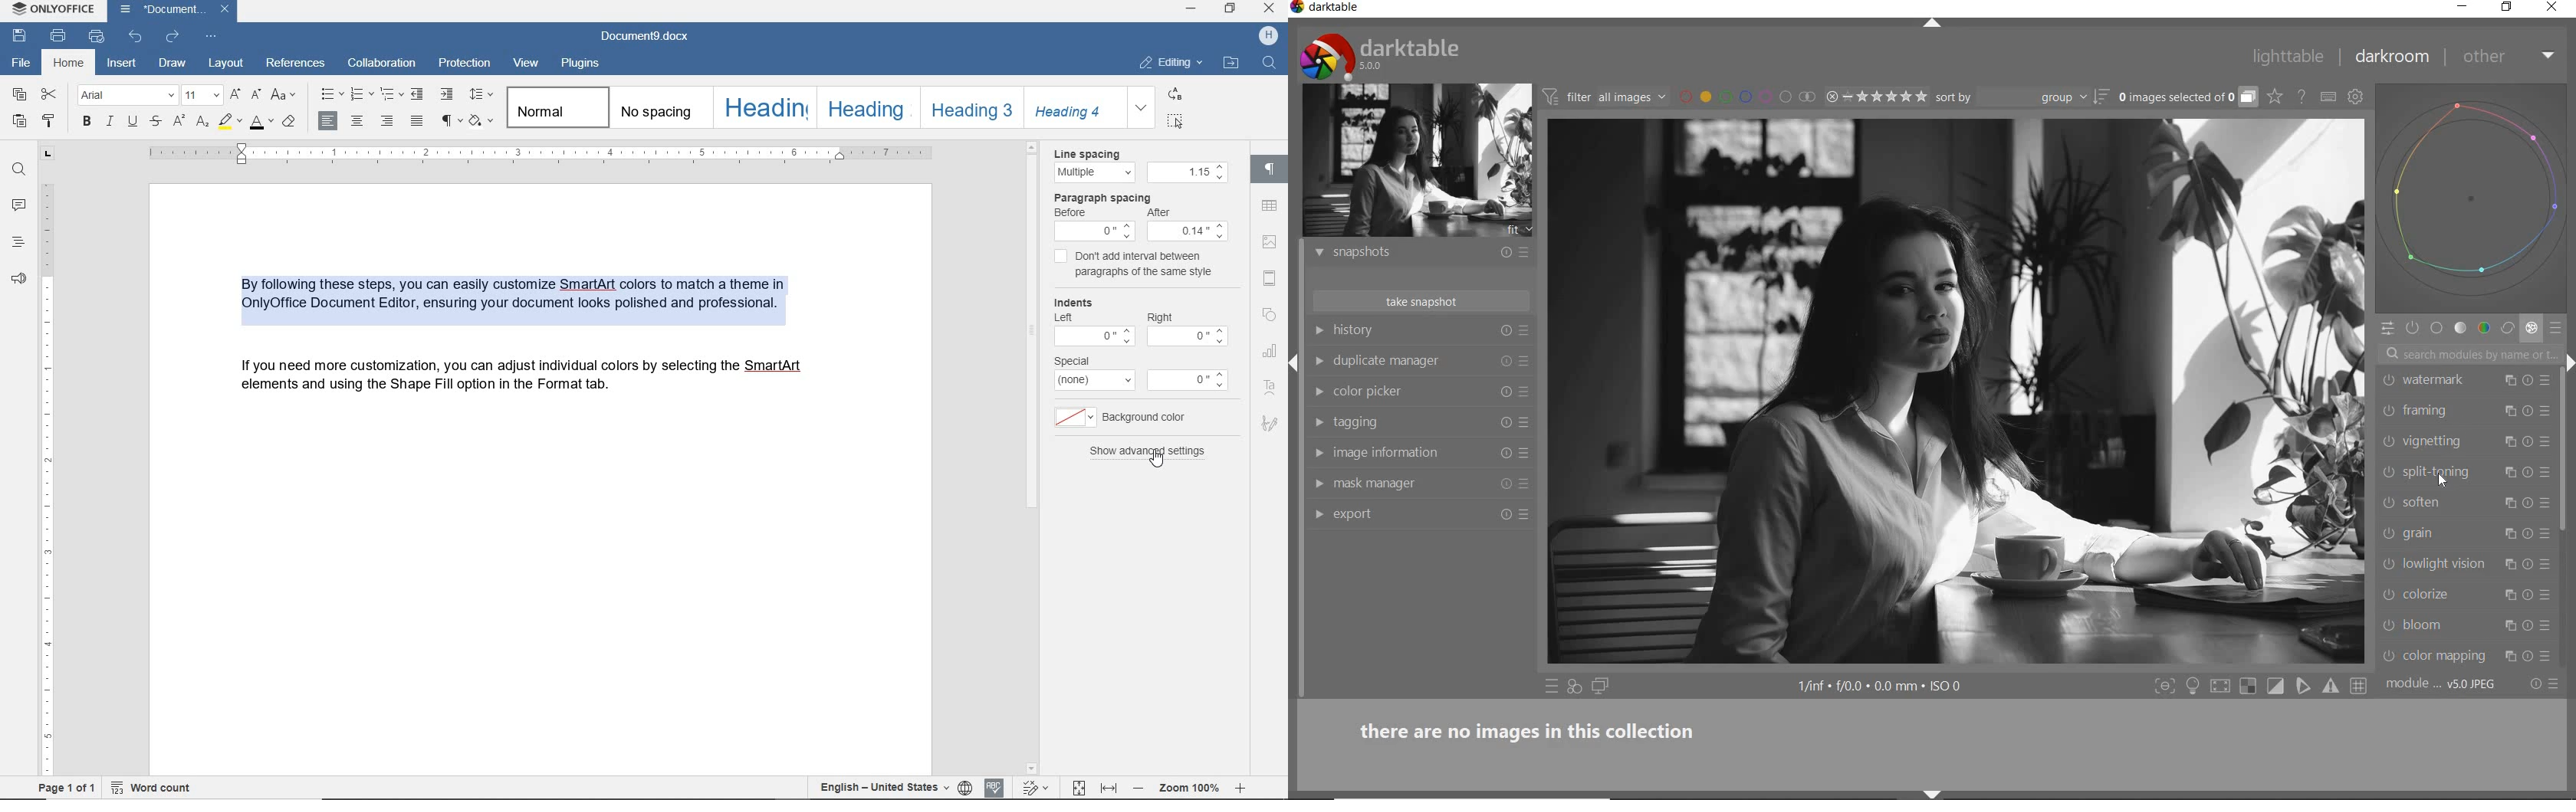 The image size is (2576, 812). Describe the element at coordinates (1605, 99) in the screenshot. I see `filter images based on their module order` at that location.